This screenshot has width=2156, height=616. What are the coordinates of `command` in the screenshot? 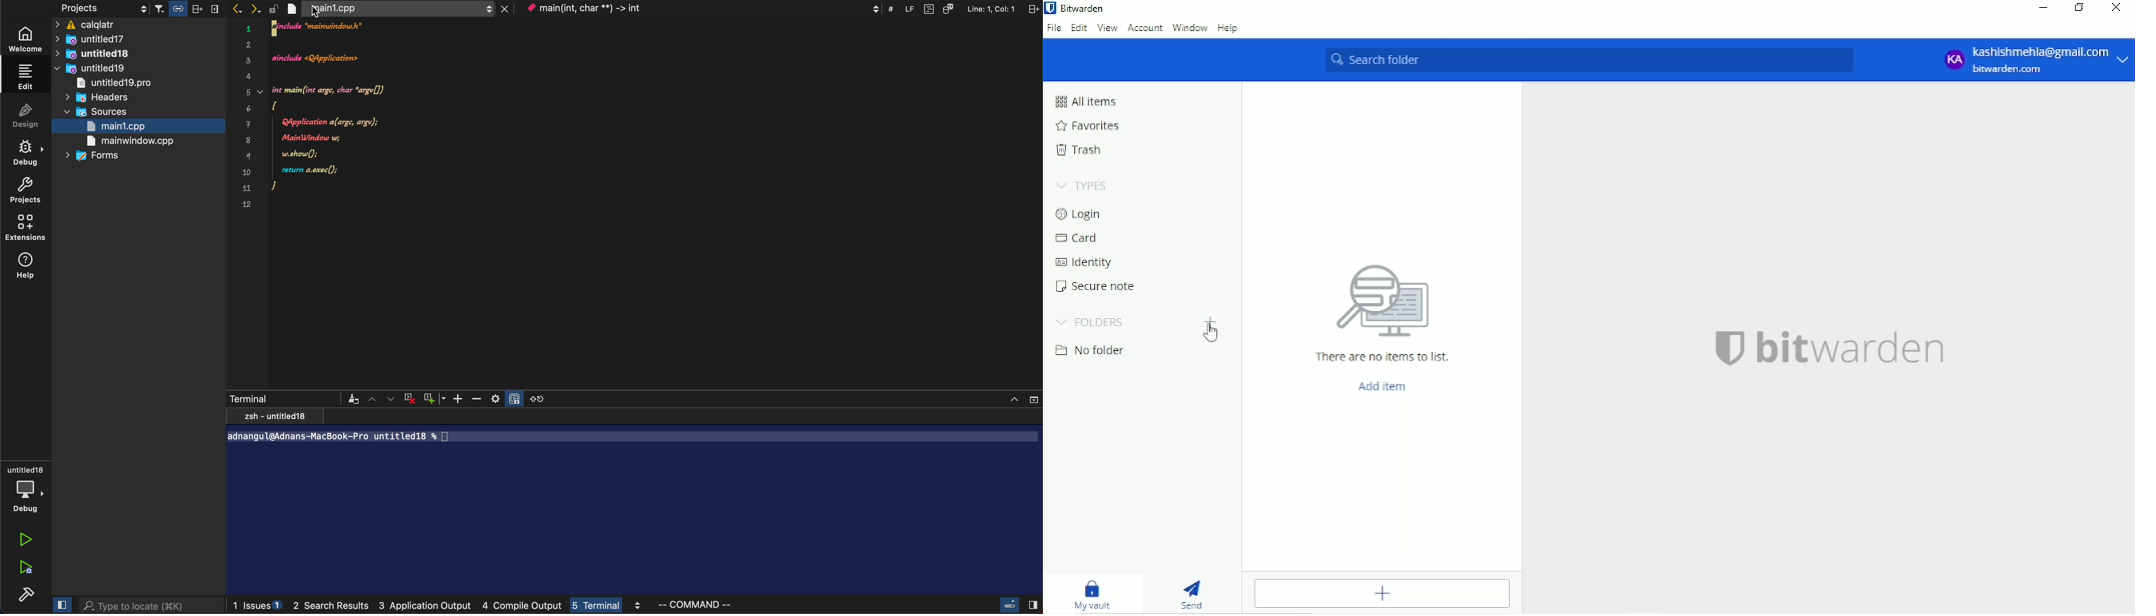 It's located at (709, 606).